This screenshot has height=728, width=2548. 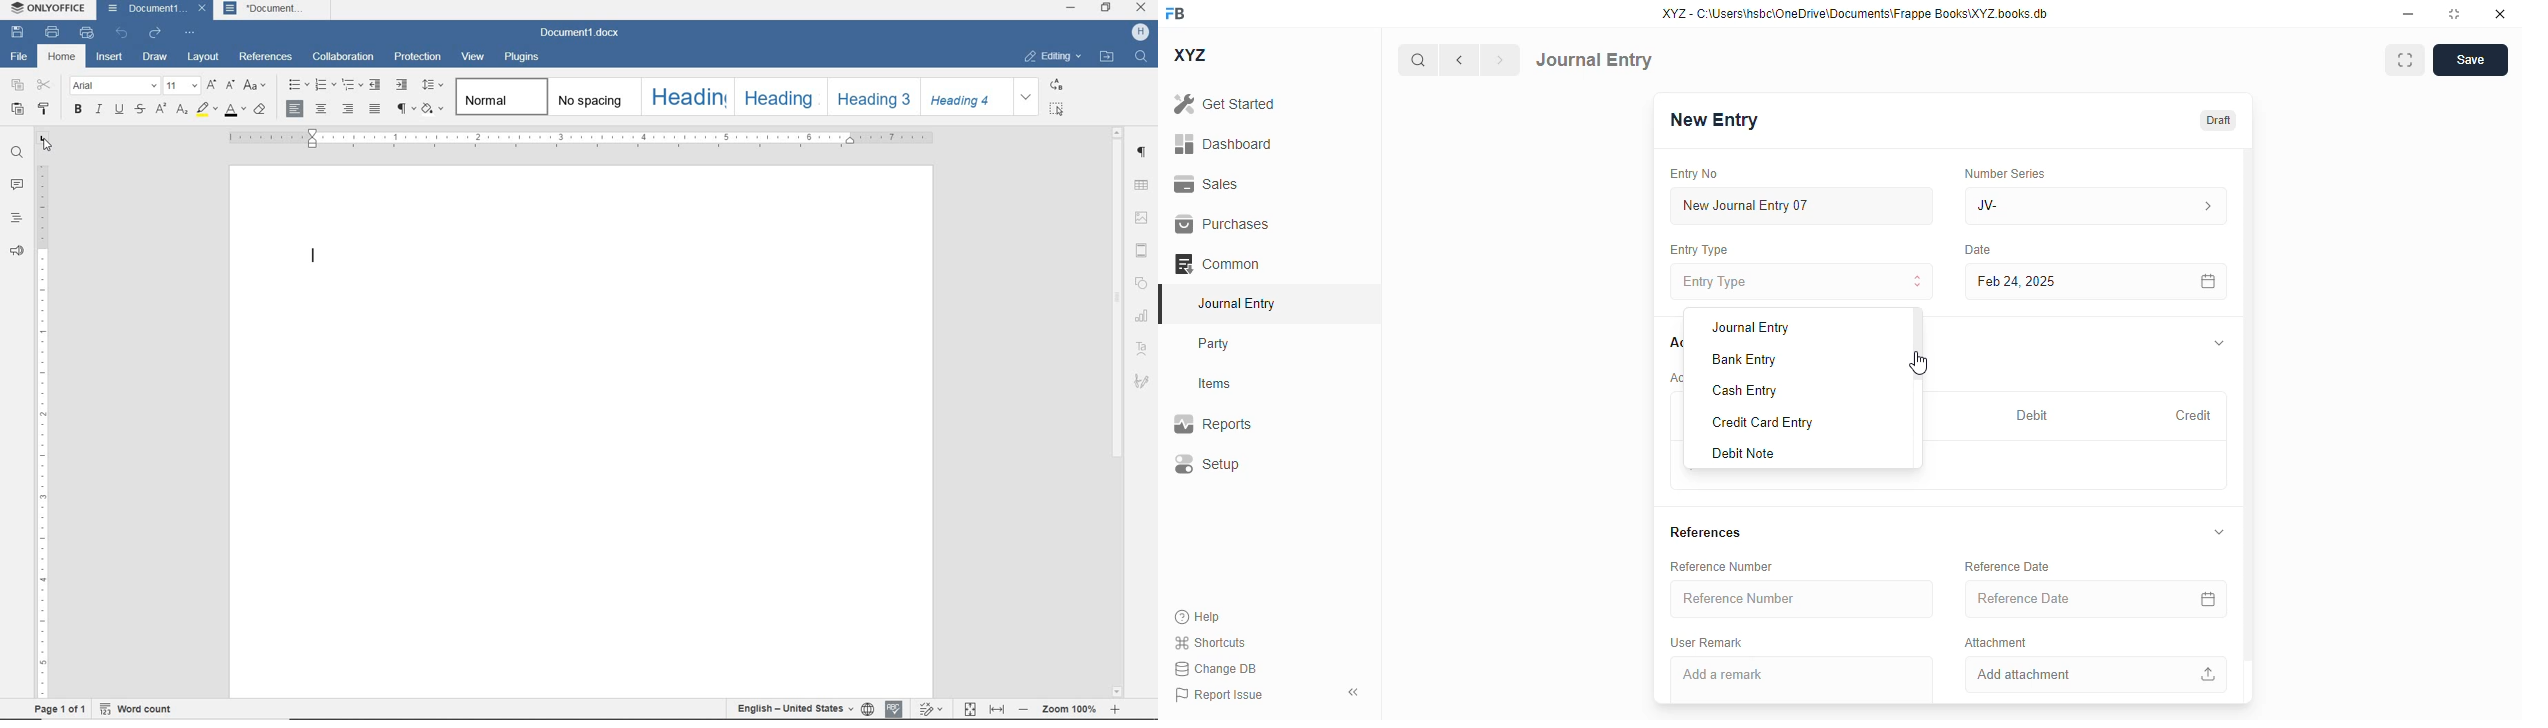 I want to click on cursor - mouse down, so click(x=1920, y=363).